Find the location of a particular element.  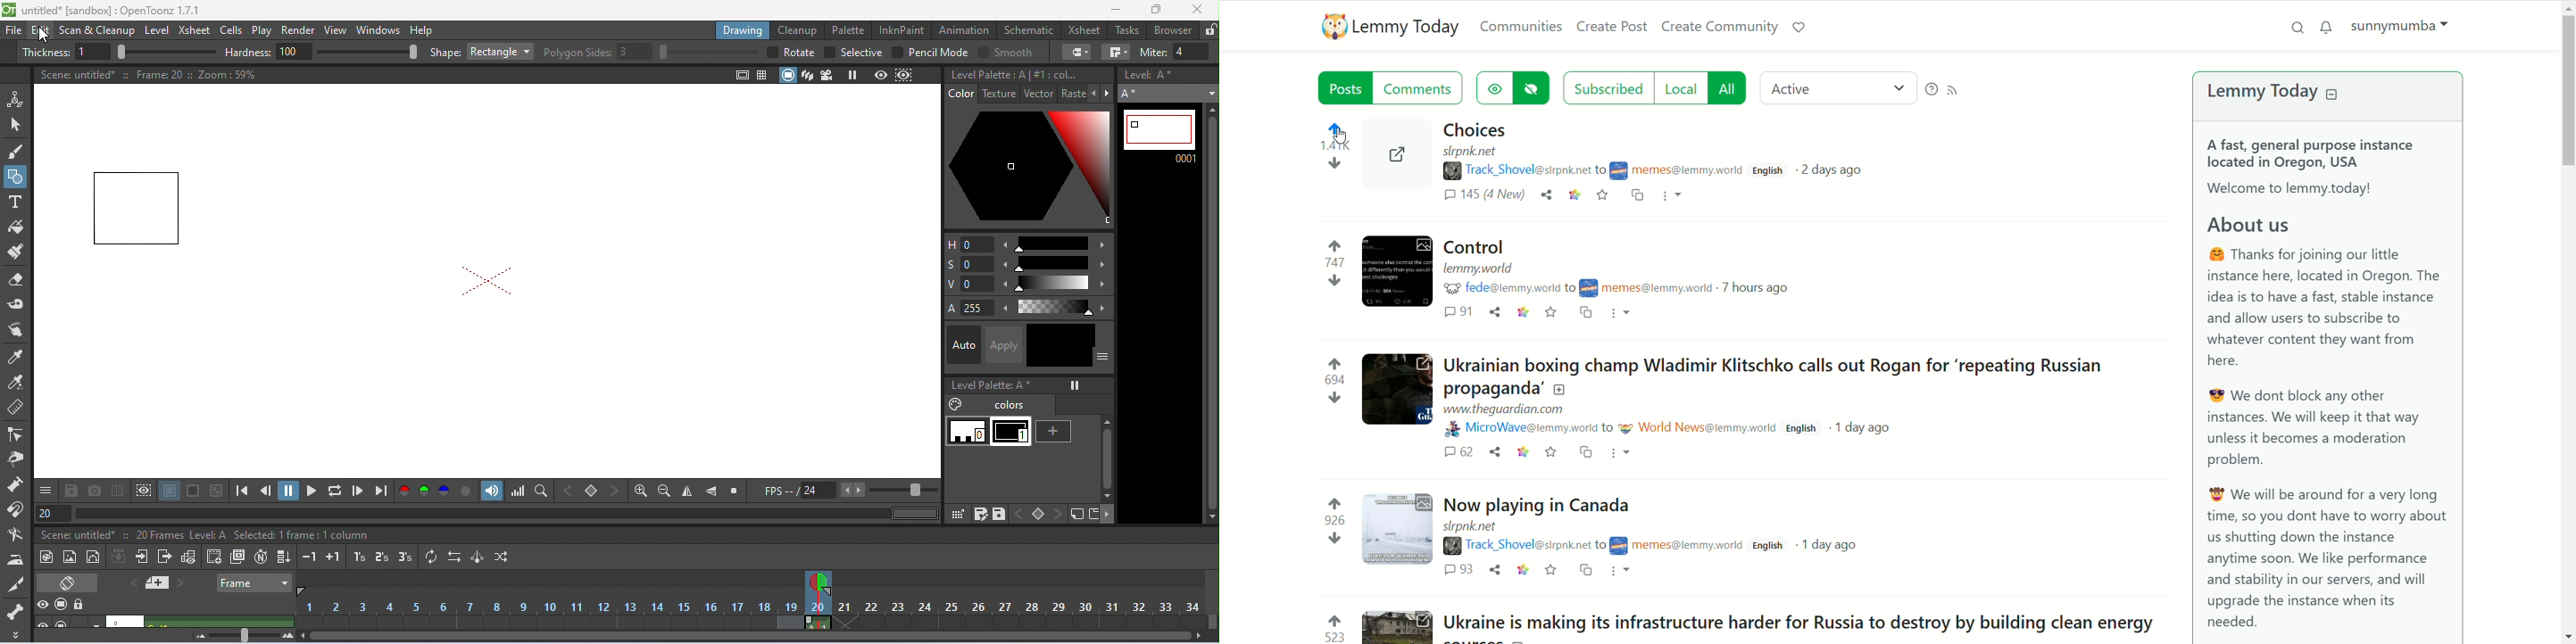

scan and clean up is located at coordinates (96, 31).